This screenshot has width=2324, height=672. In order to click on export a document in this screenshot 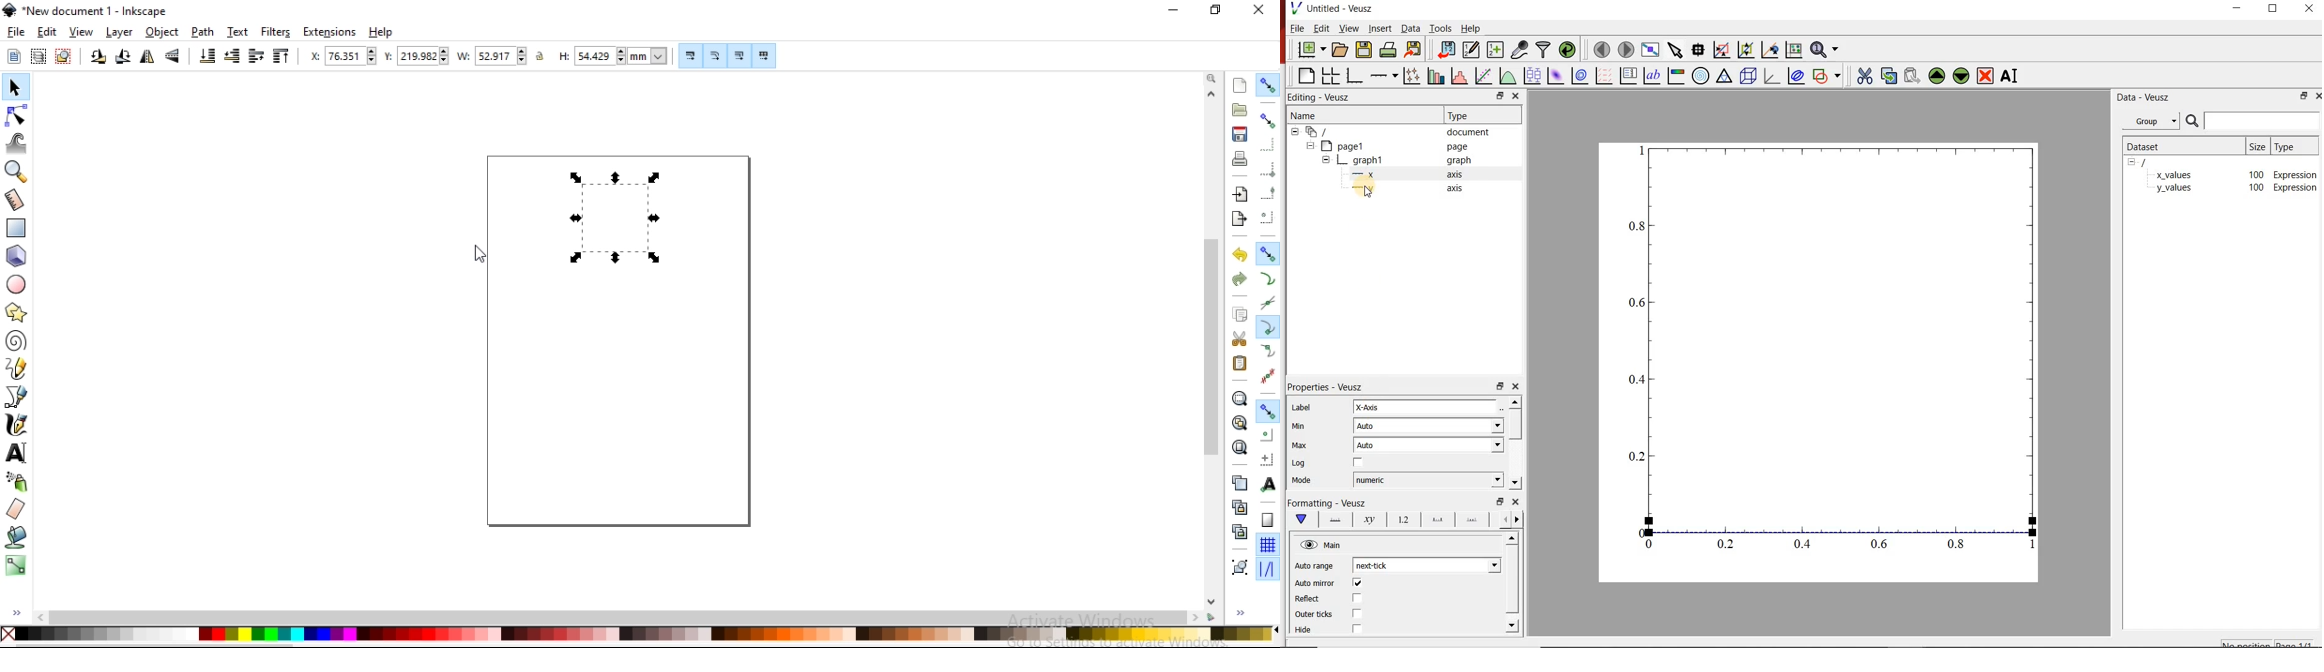, I will do `click(1237, 220)`.